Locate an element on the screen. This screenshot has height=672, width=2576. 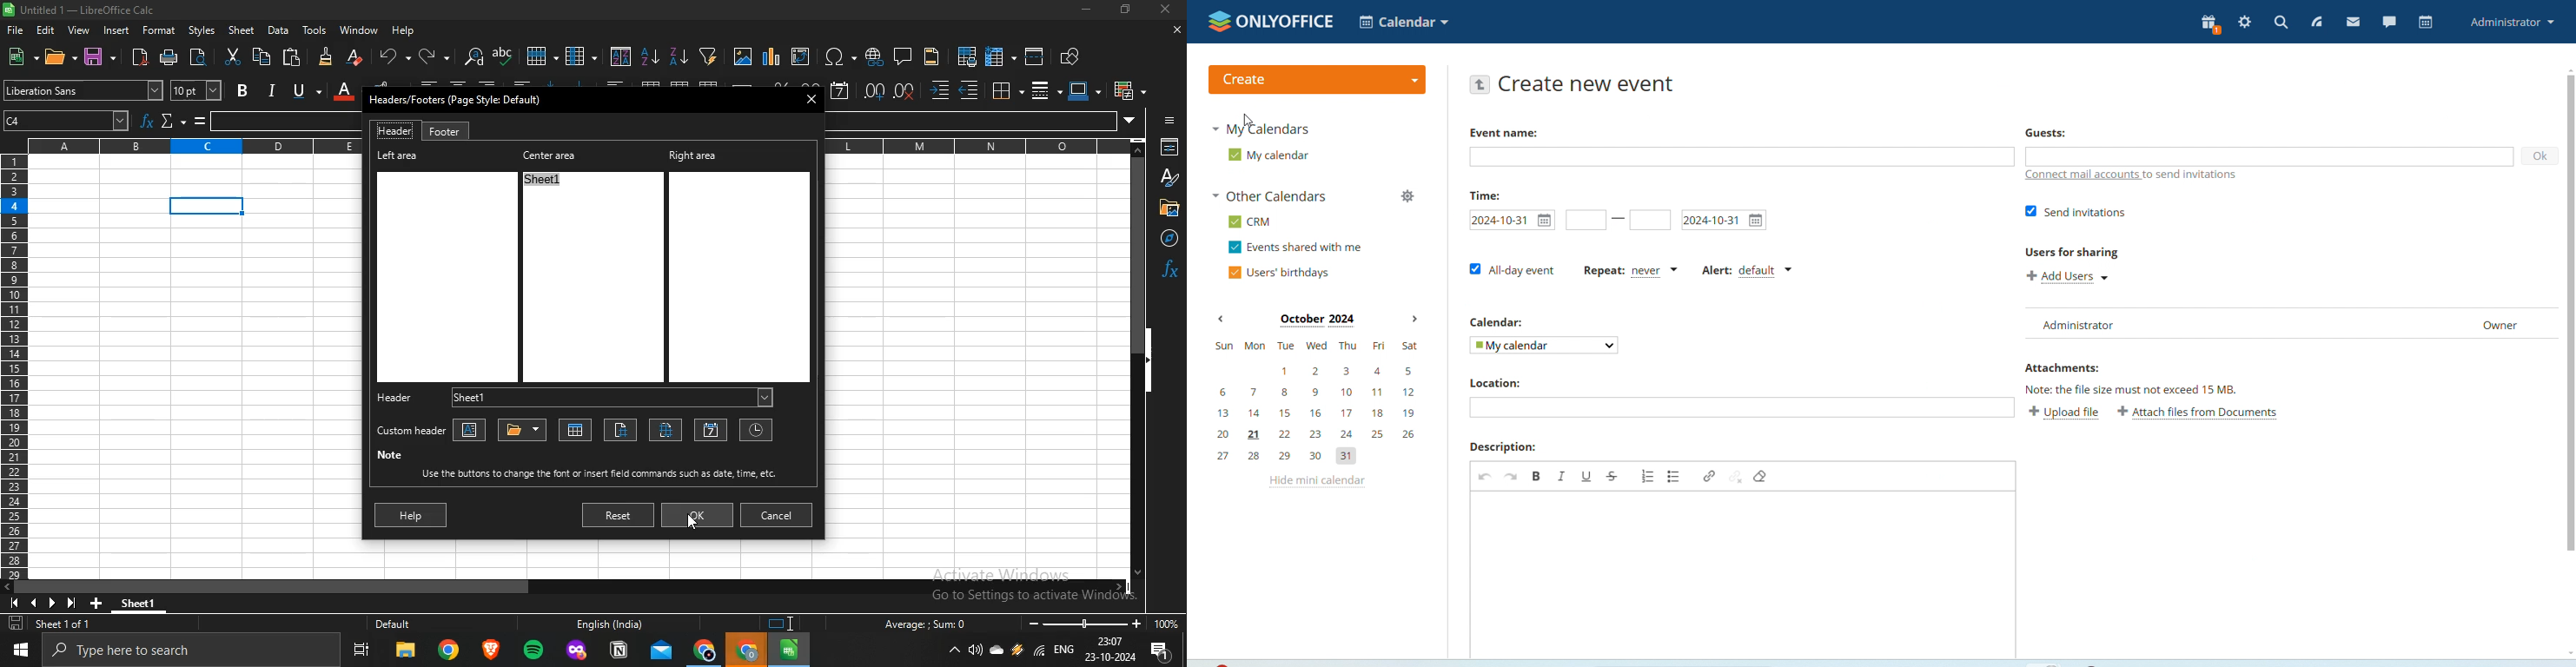
sheet 1 of 1 is located at coordinates (53, 624).